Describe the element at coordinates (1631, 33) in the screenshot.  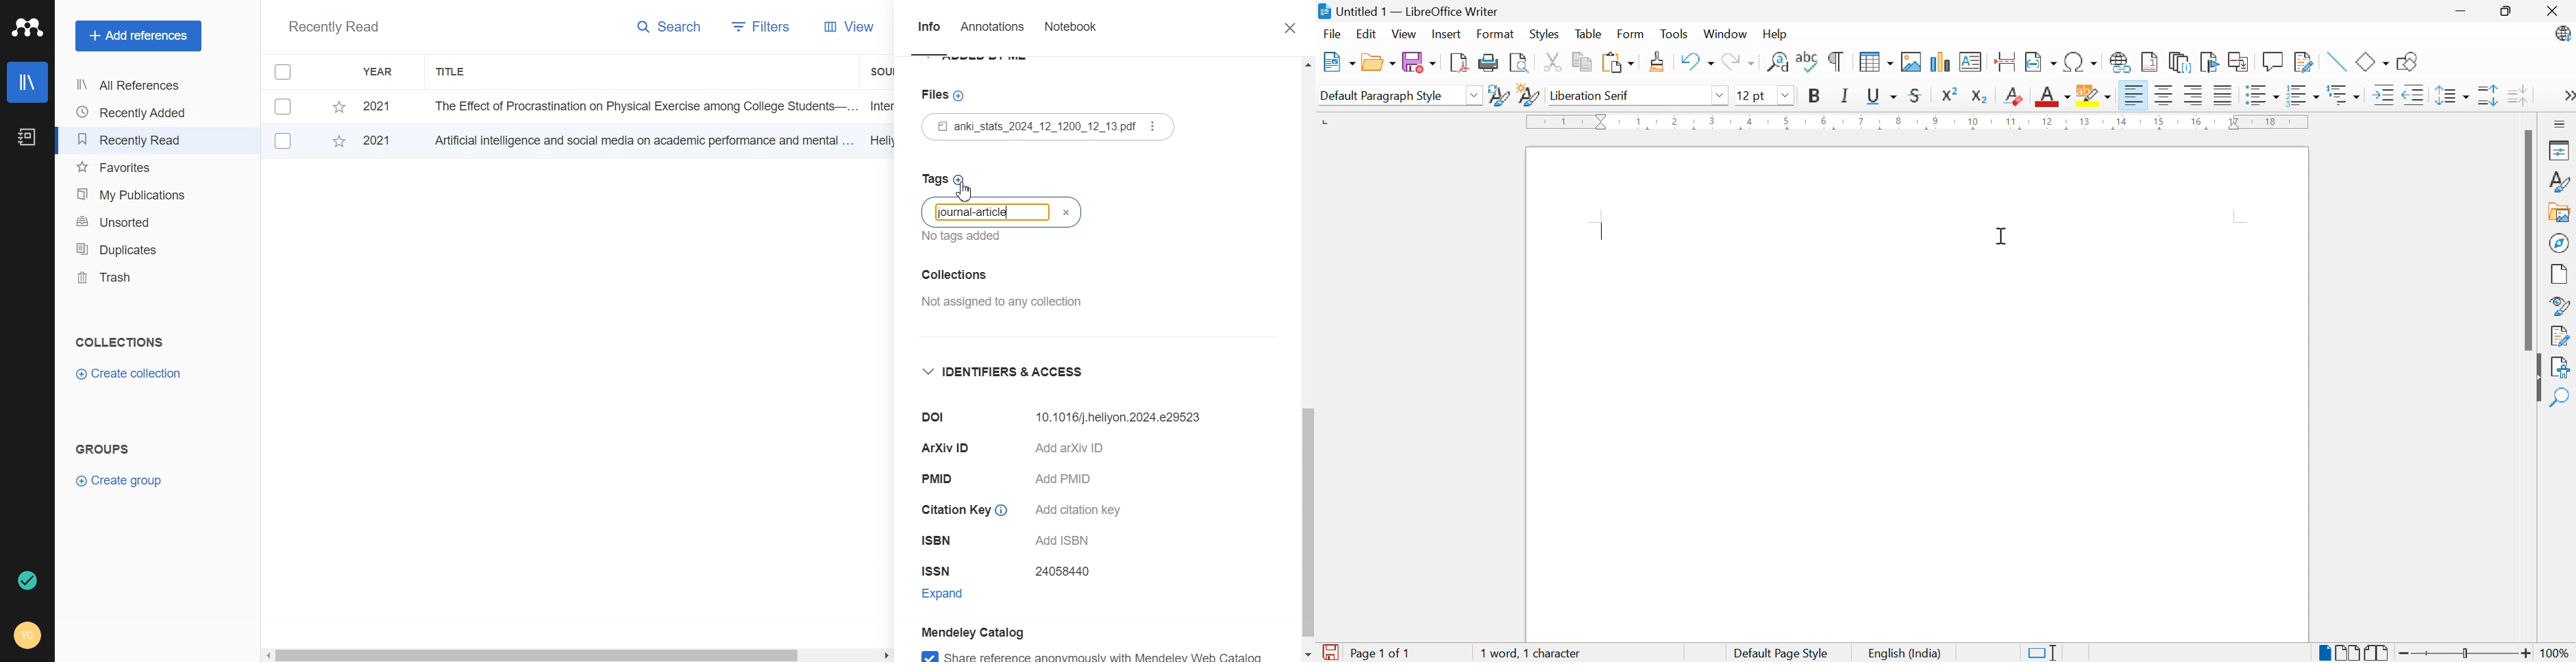
I see `Form` at that location.